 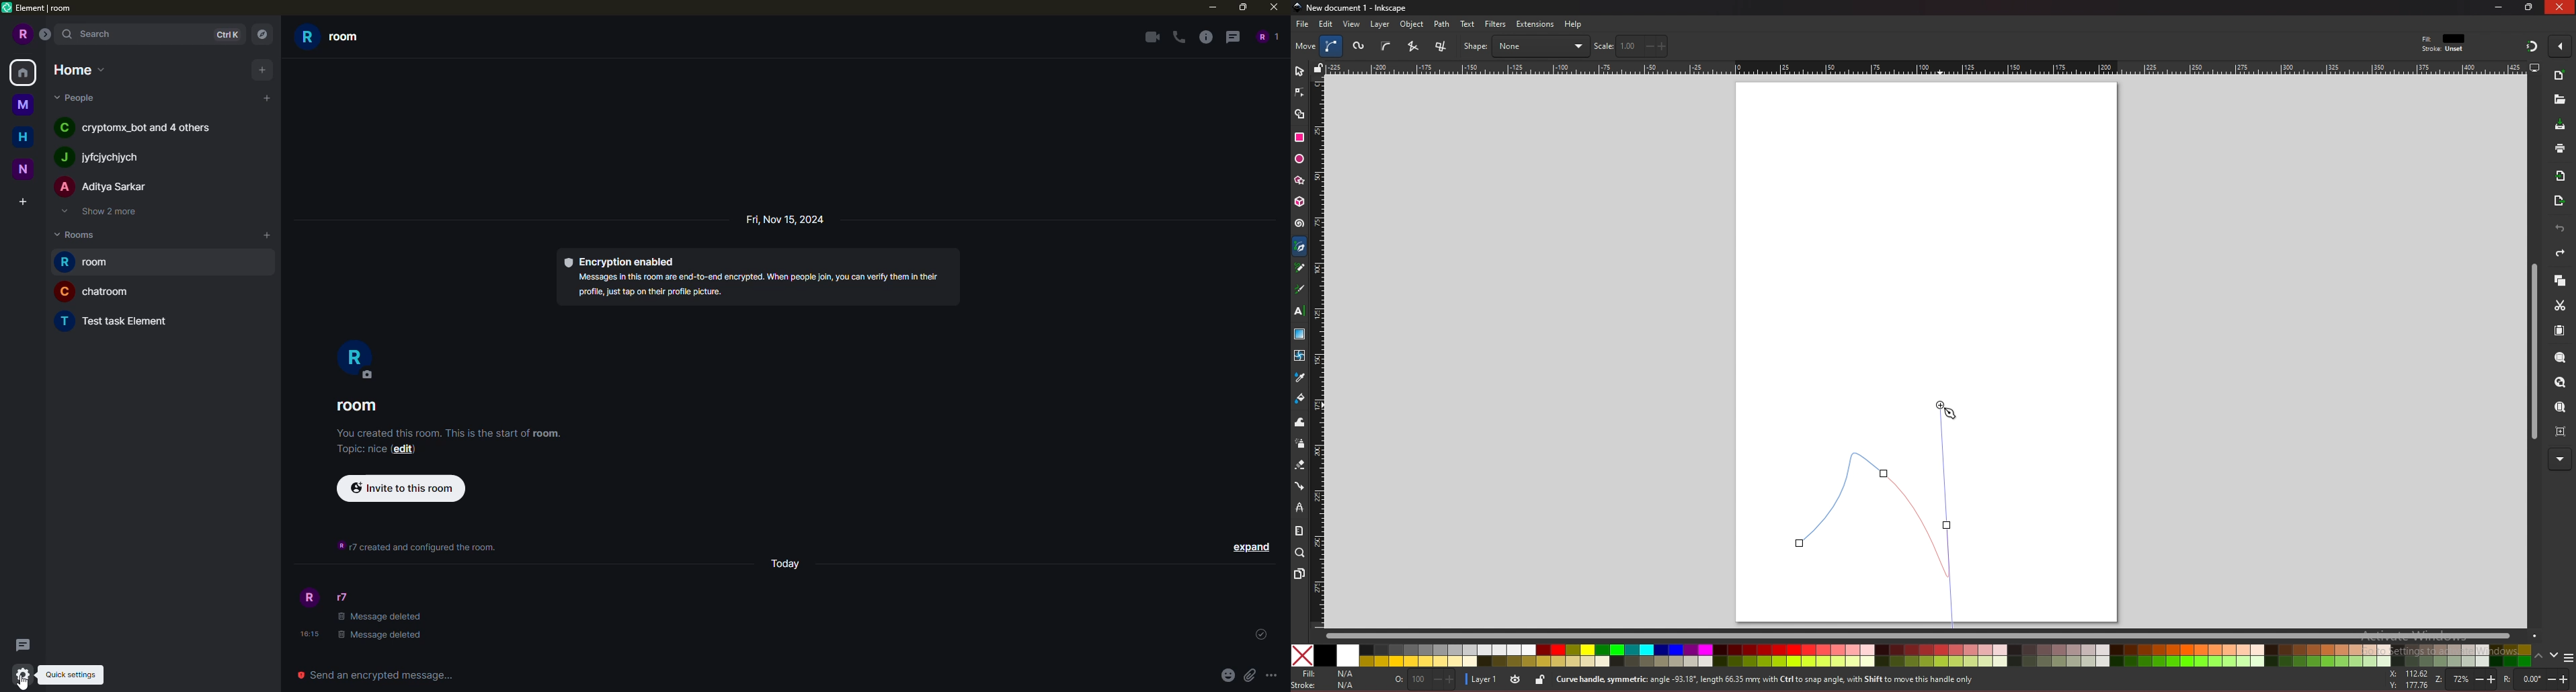 What do you see at coordinates (1244, 8) in the screenshot?
I see `maximize` at bounding box center [1244, 8].